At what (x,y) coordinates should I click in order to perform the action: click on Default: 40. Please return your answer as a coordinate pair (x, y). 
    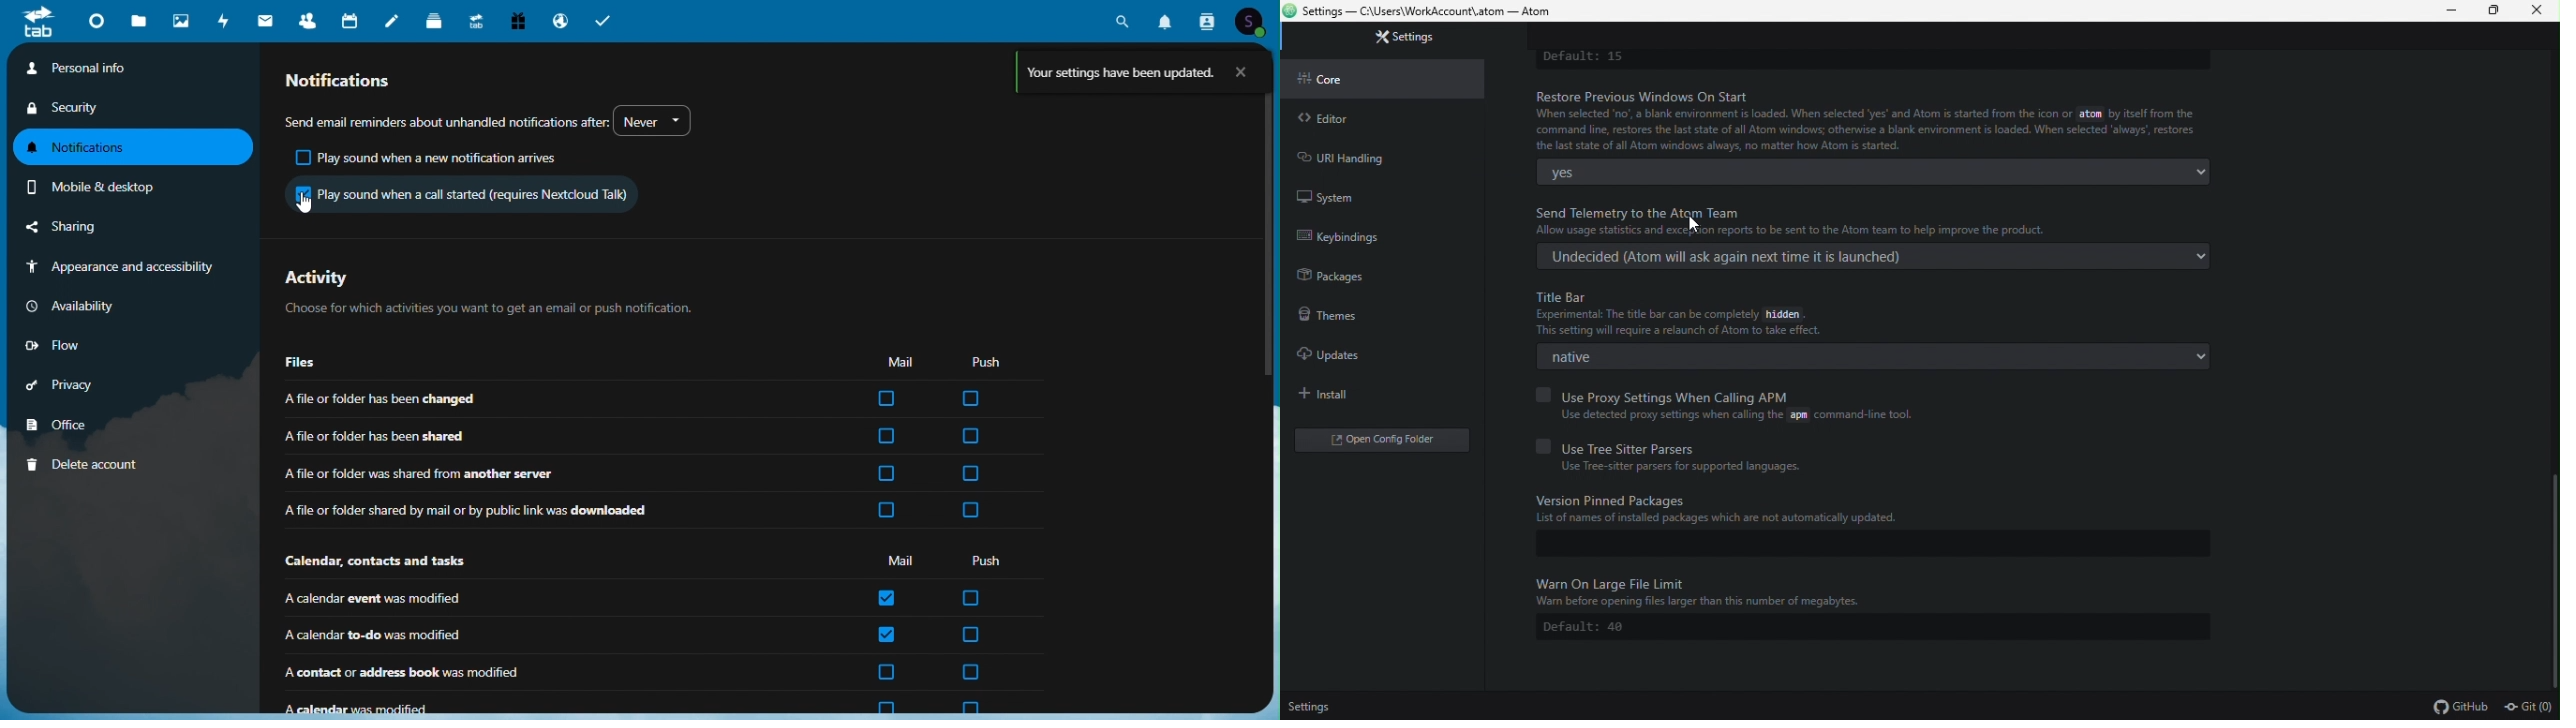
    Looking at the image, I should click on (1585, 627).